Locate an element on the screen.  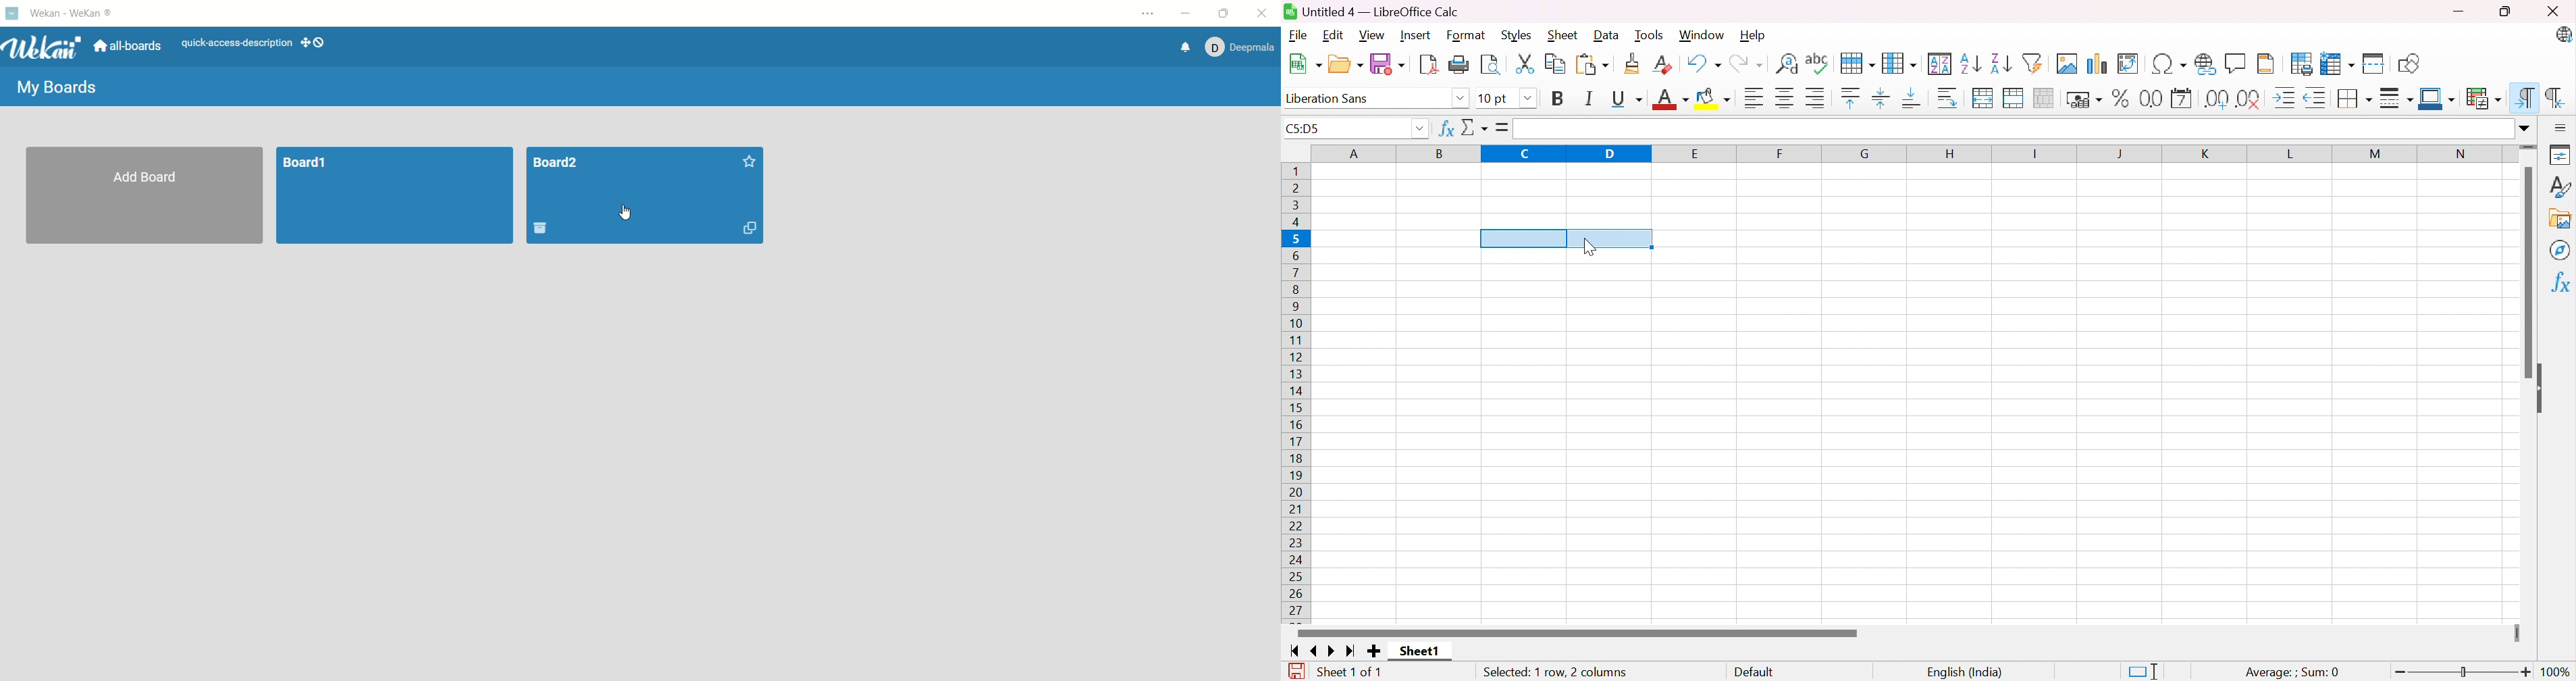
Border Color is located at coordinates (2436, 98).